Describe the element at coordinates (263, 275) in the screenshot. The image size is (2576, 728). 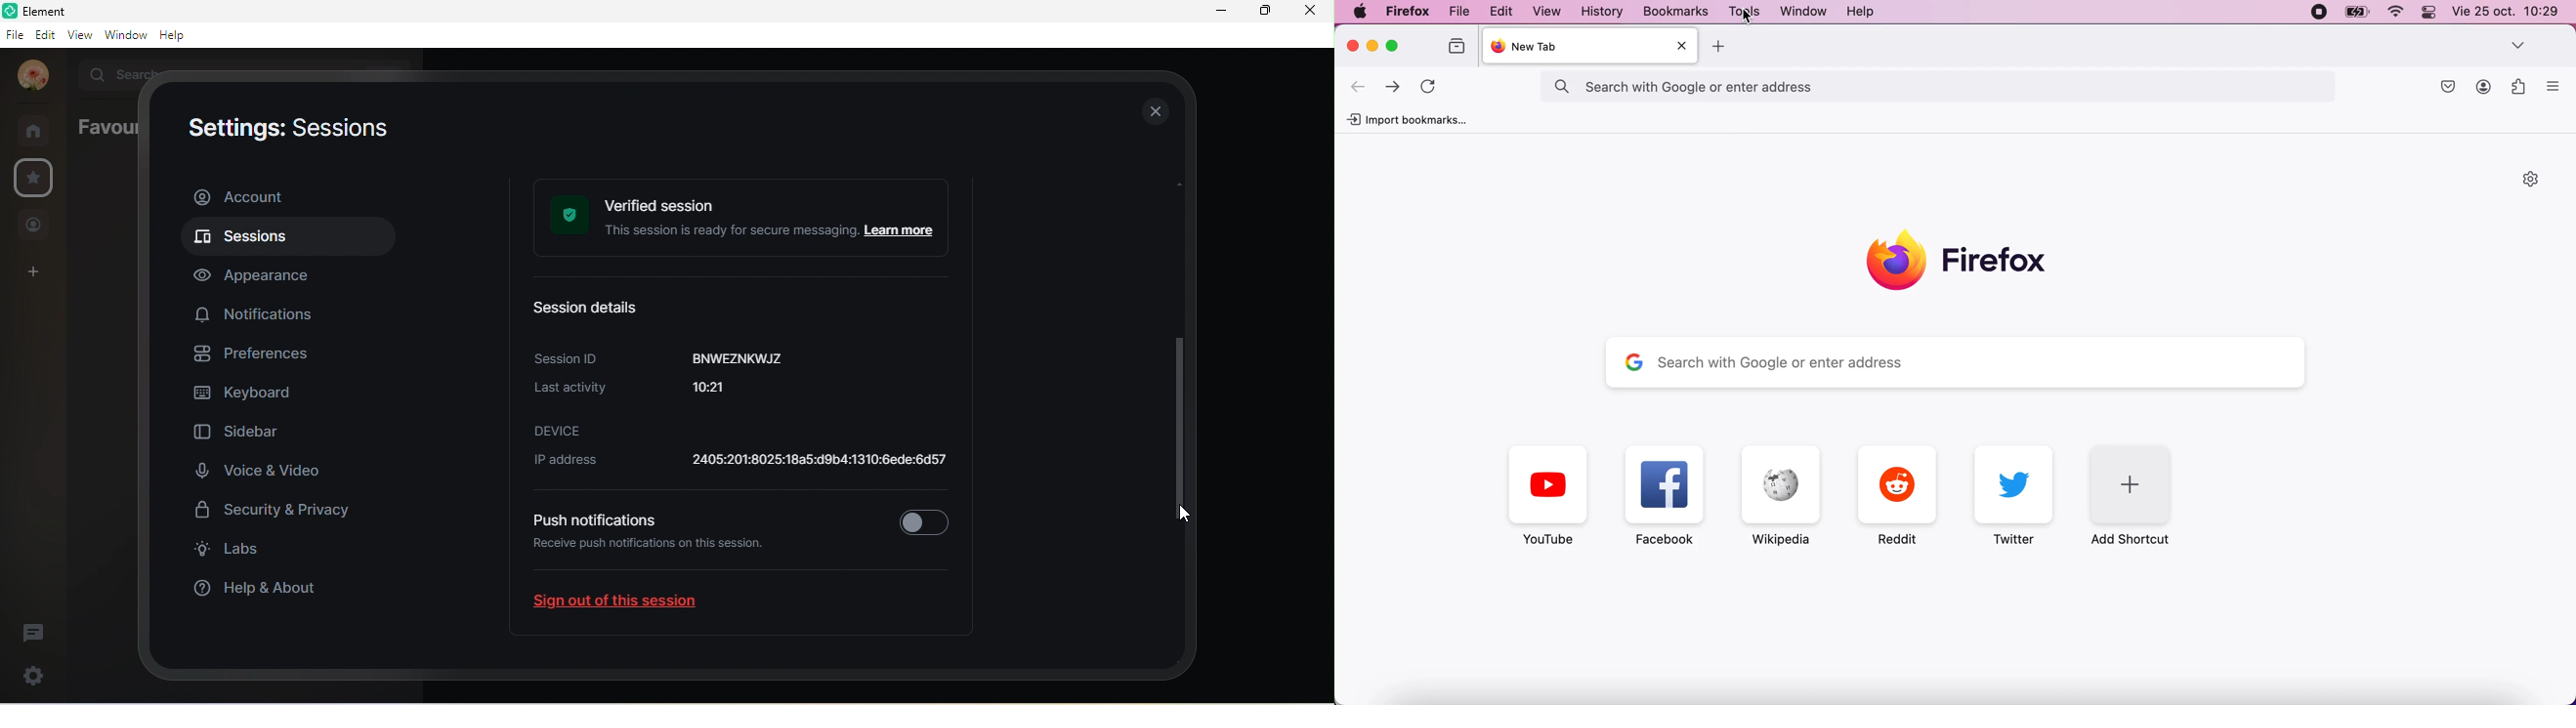
I see `appearance` at that location.